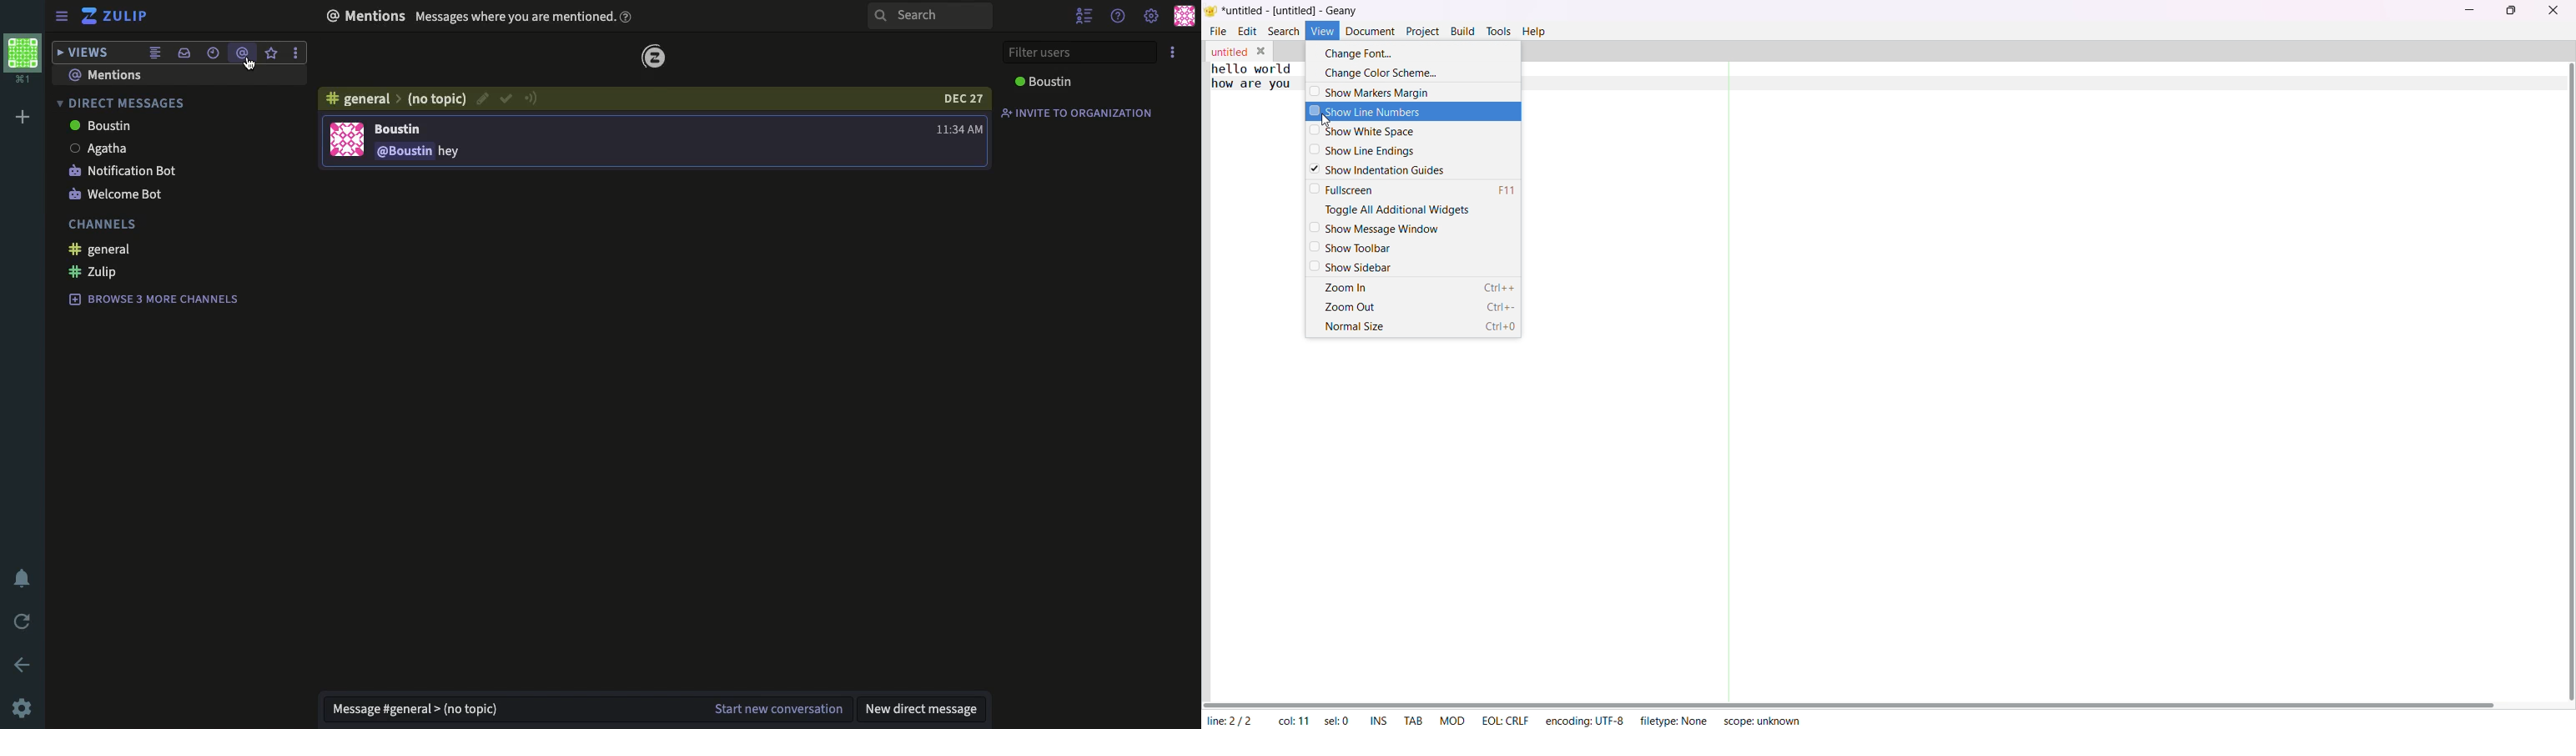 This screenshot has height=756, width=2576. I want to click on document, so click(1370, 30).